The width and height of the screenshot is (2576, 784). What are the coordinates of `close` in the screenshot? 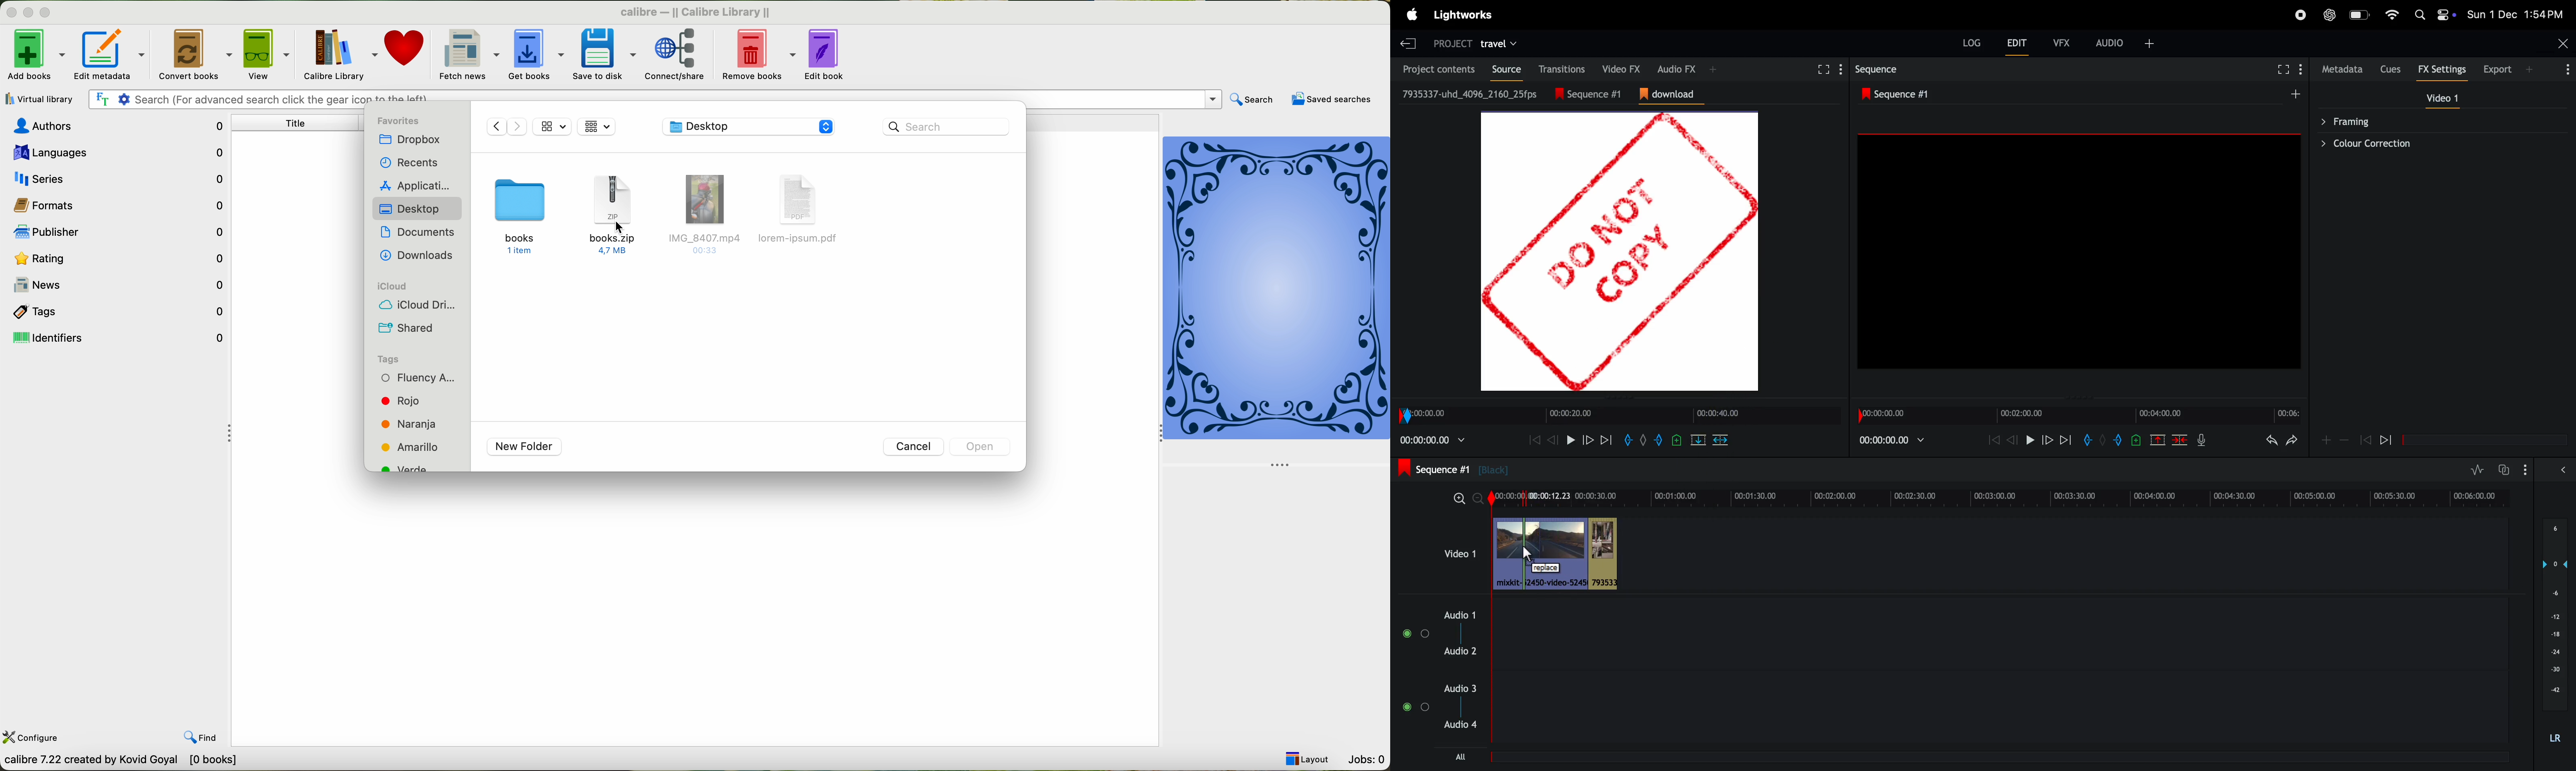 It's located at (2564, 44).